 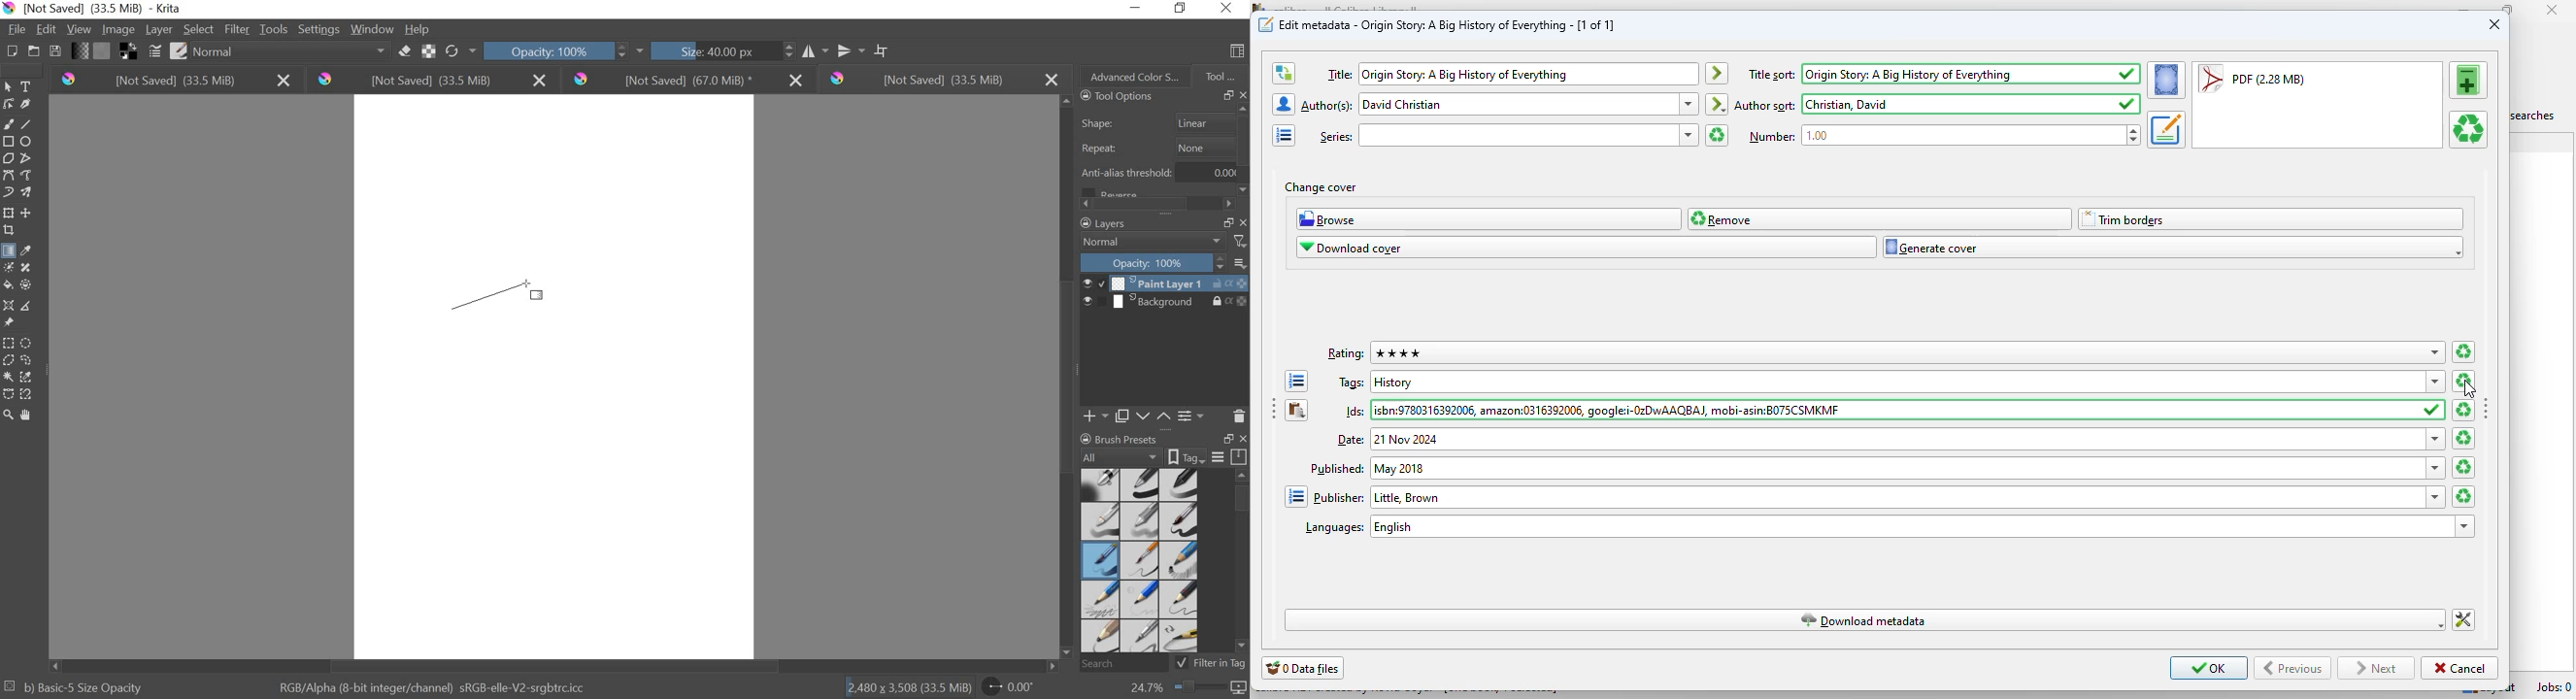 I want to click on text, so click(x=1773, y=137).